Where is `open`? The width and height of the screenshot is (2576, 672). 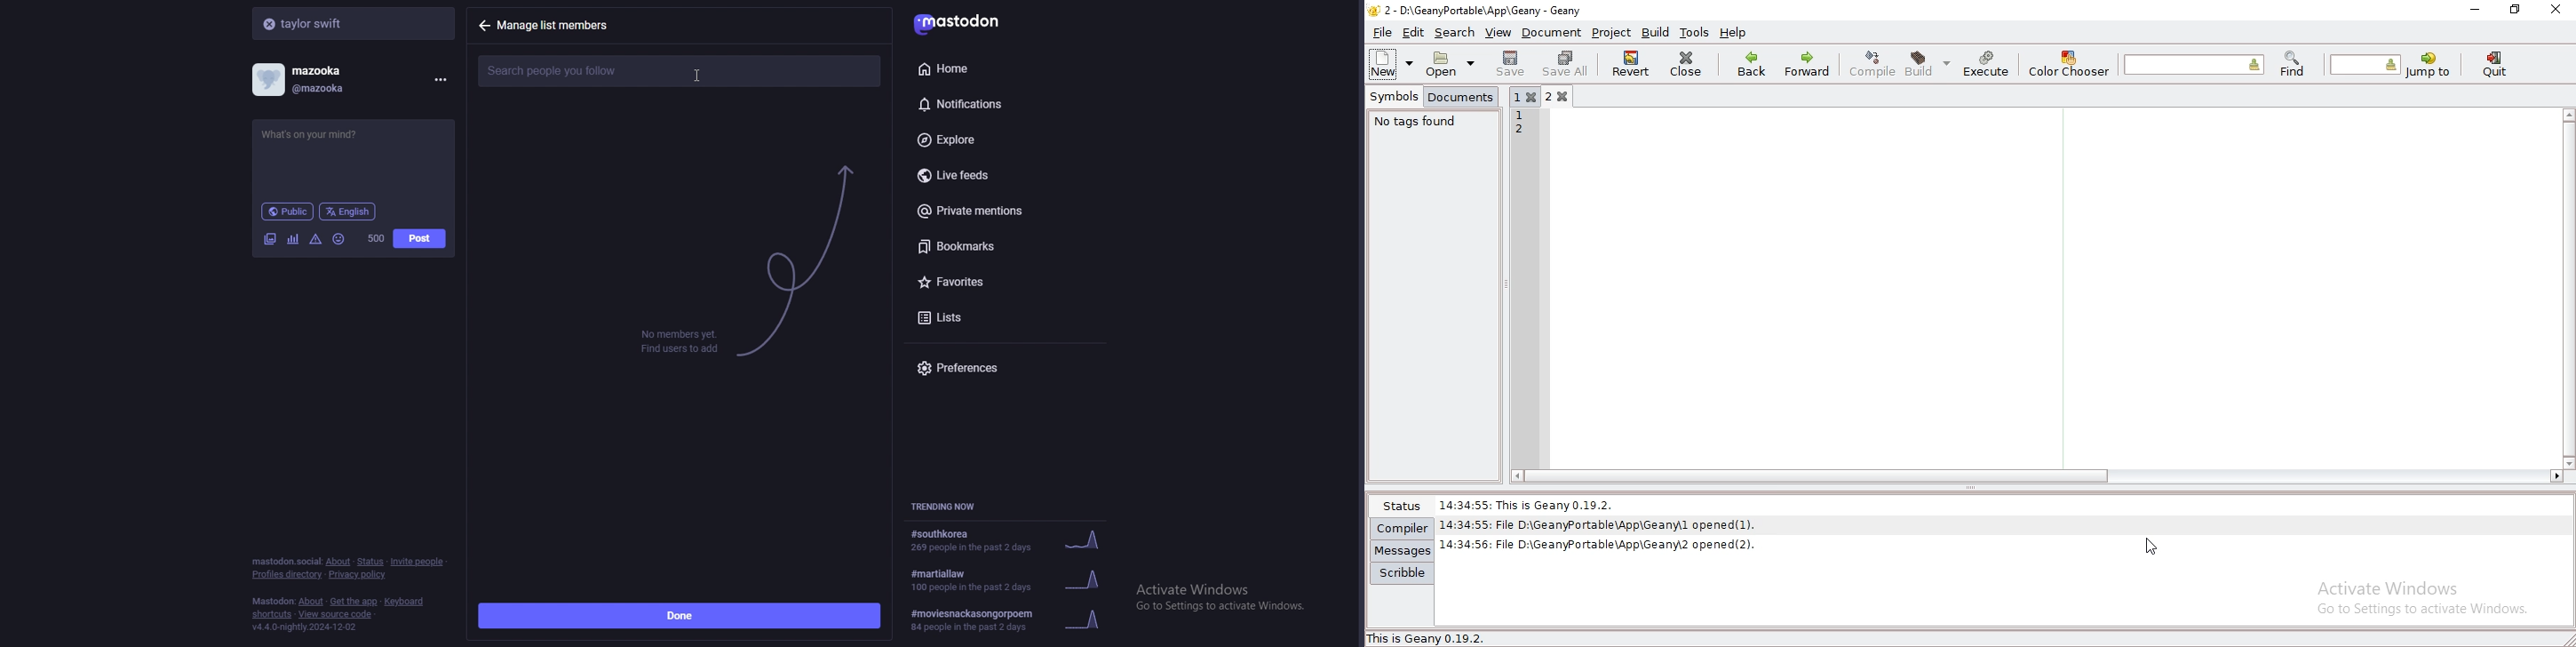
open is located at coordinates (1445, 64).